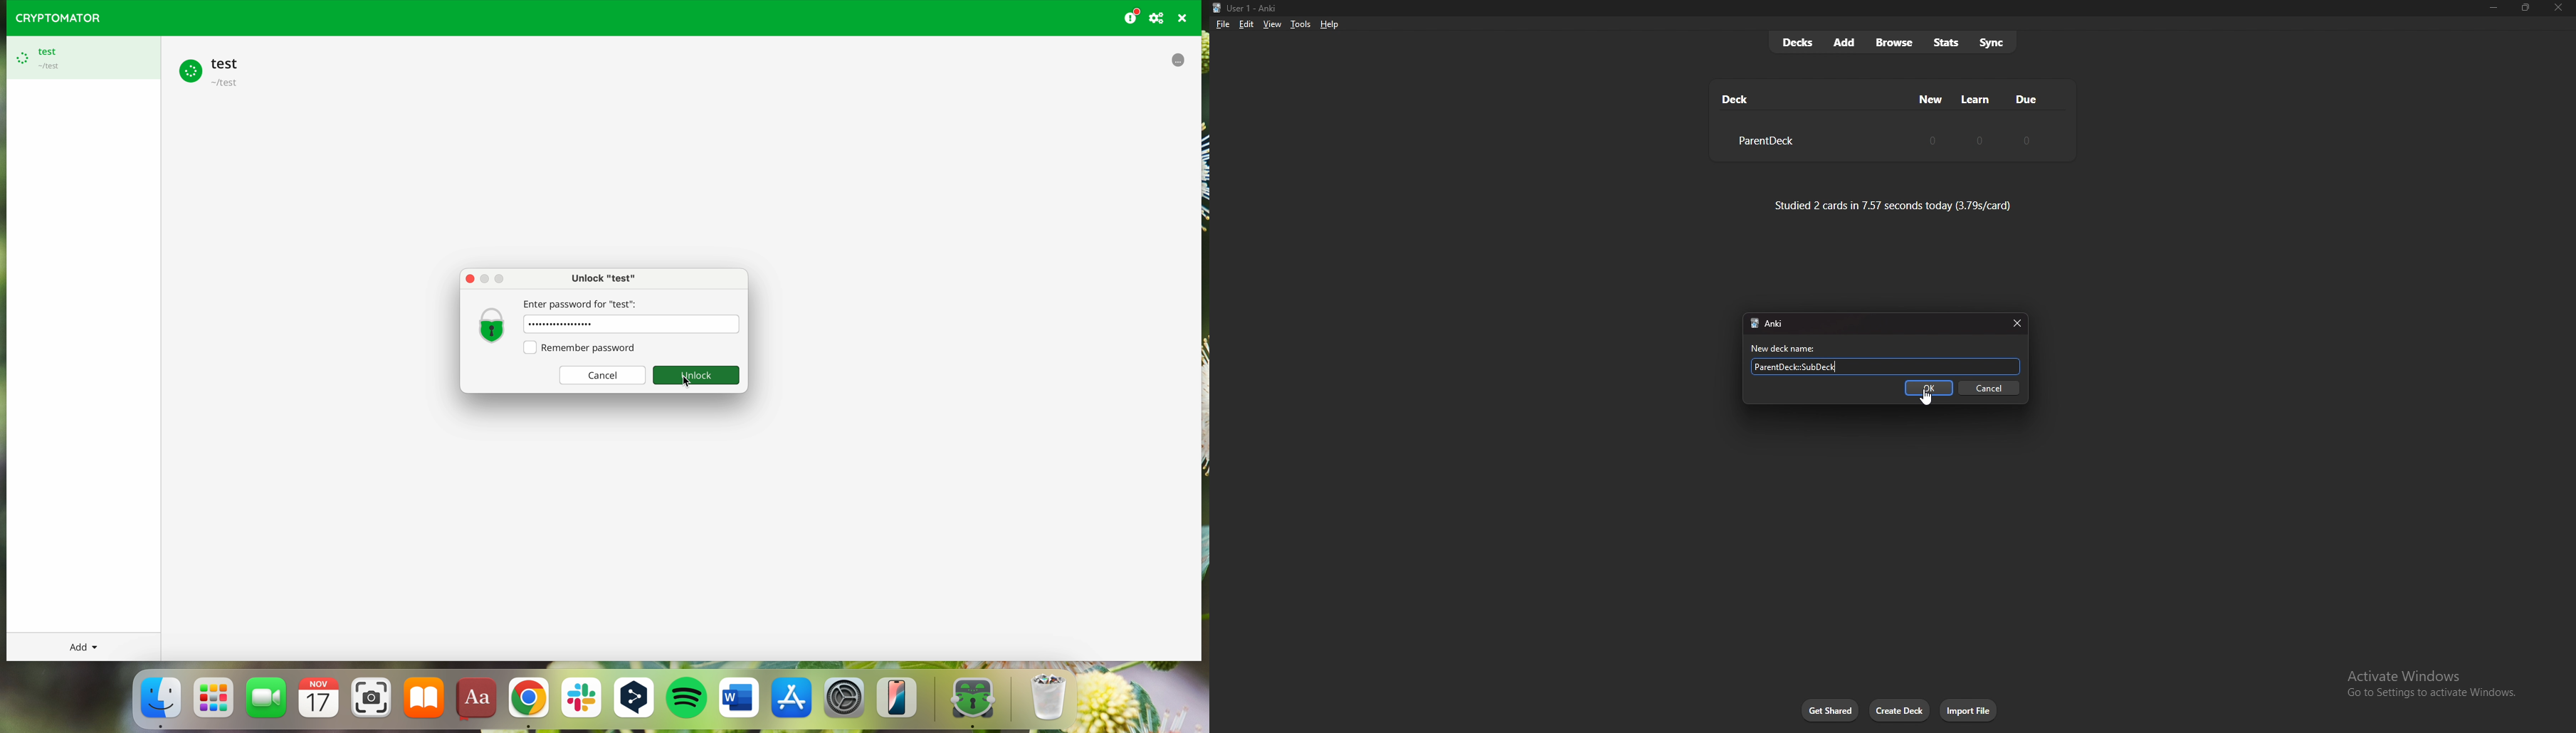 The image size is (2576, 756). I want to click on Enter password for "test", so click(588, 301).